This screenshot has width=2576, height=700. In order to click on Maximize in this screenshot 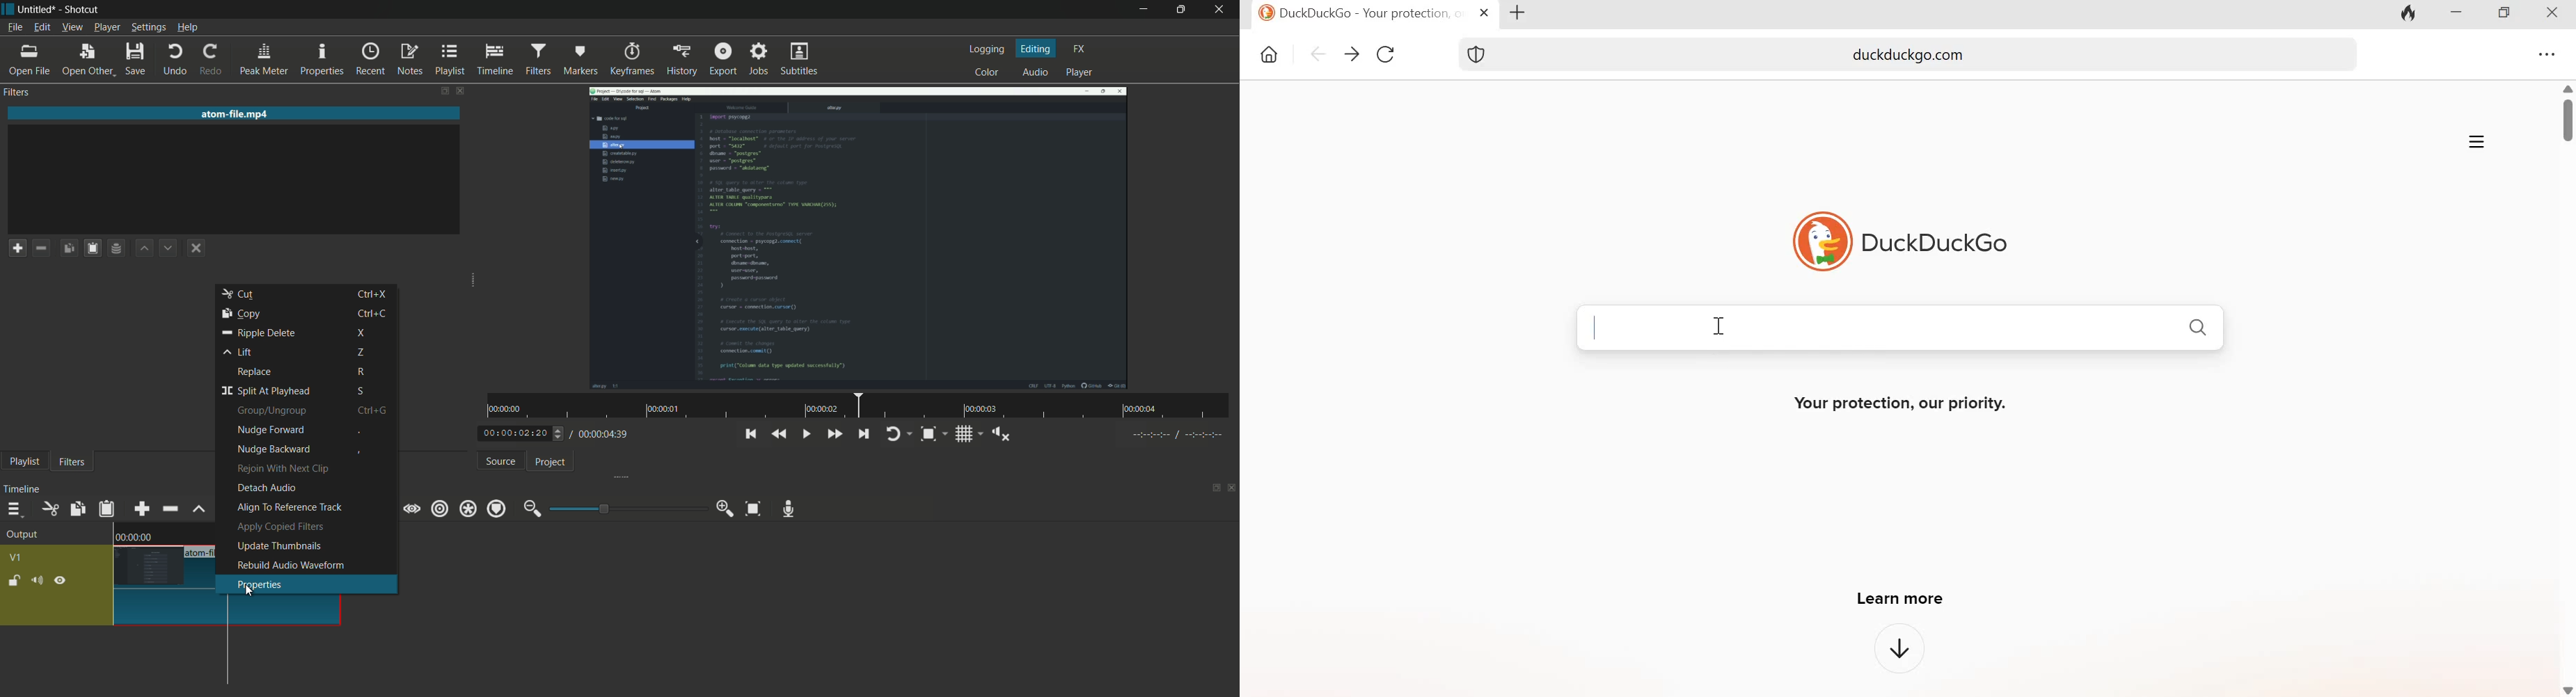, I will do `click(2508, 15)`.